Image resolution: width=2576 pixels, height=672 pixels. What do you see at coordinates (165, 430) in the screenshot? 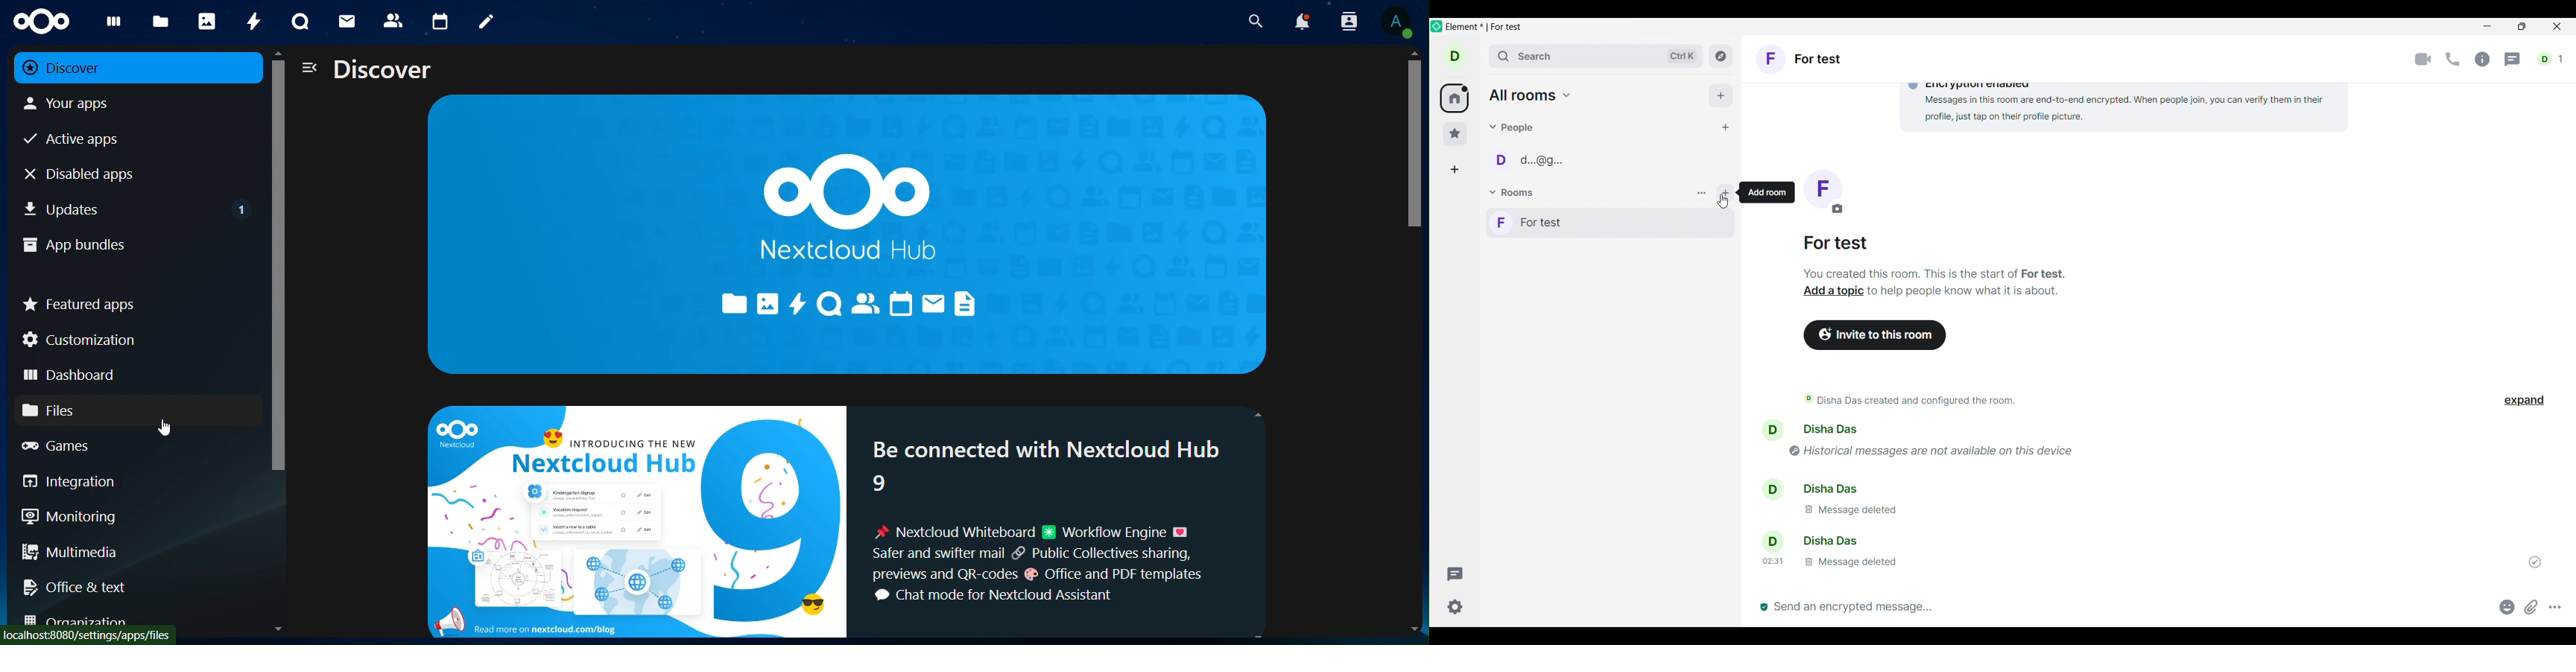
I see `cursor` at bounding box center [165, 430].